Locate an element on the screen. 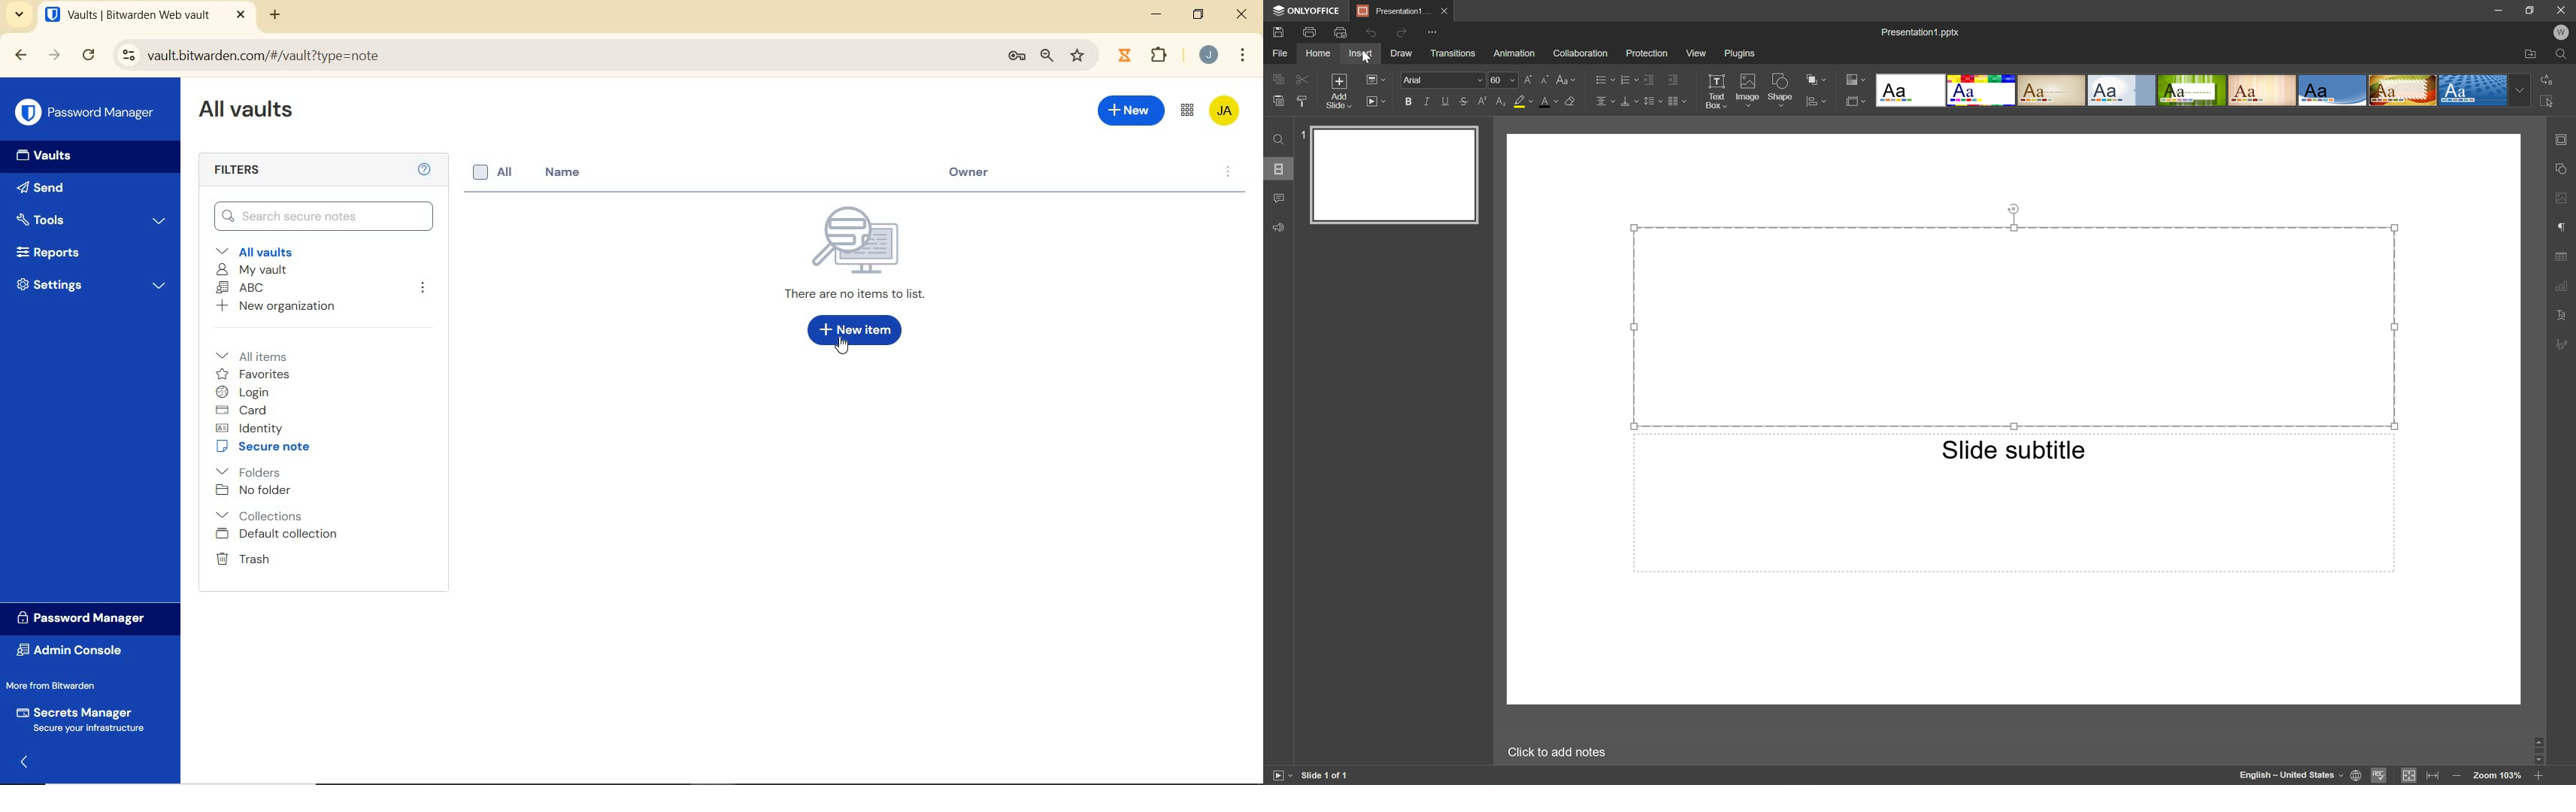 This screenshot has height=812, width=2576. All vaults is located at coordinates (256, 250).